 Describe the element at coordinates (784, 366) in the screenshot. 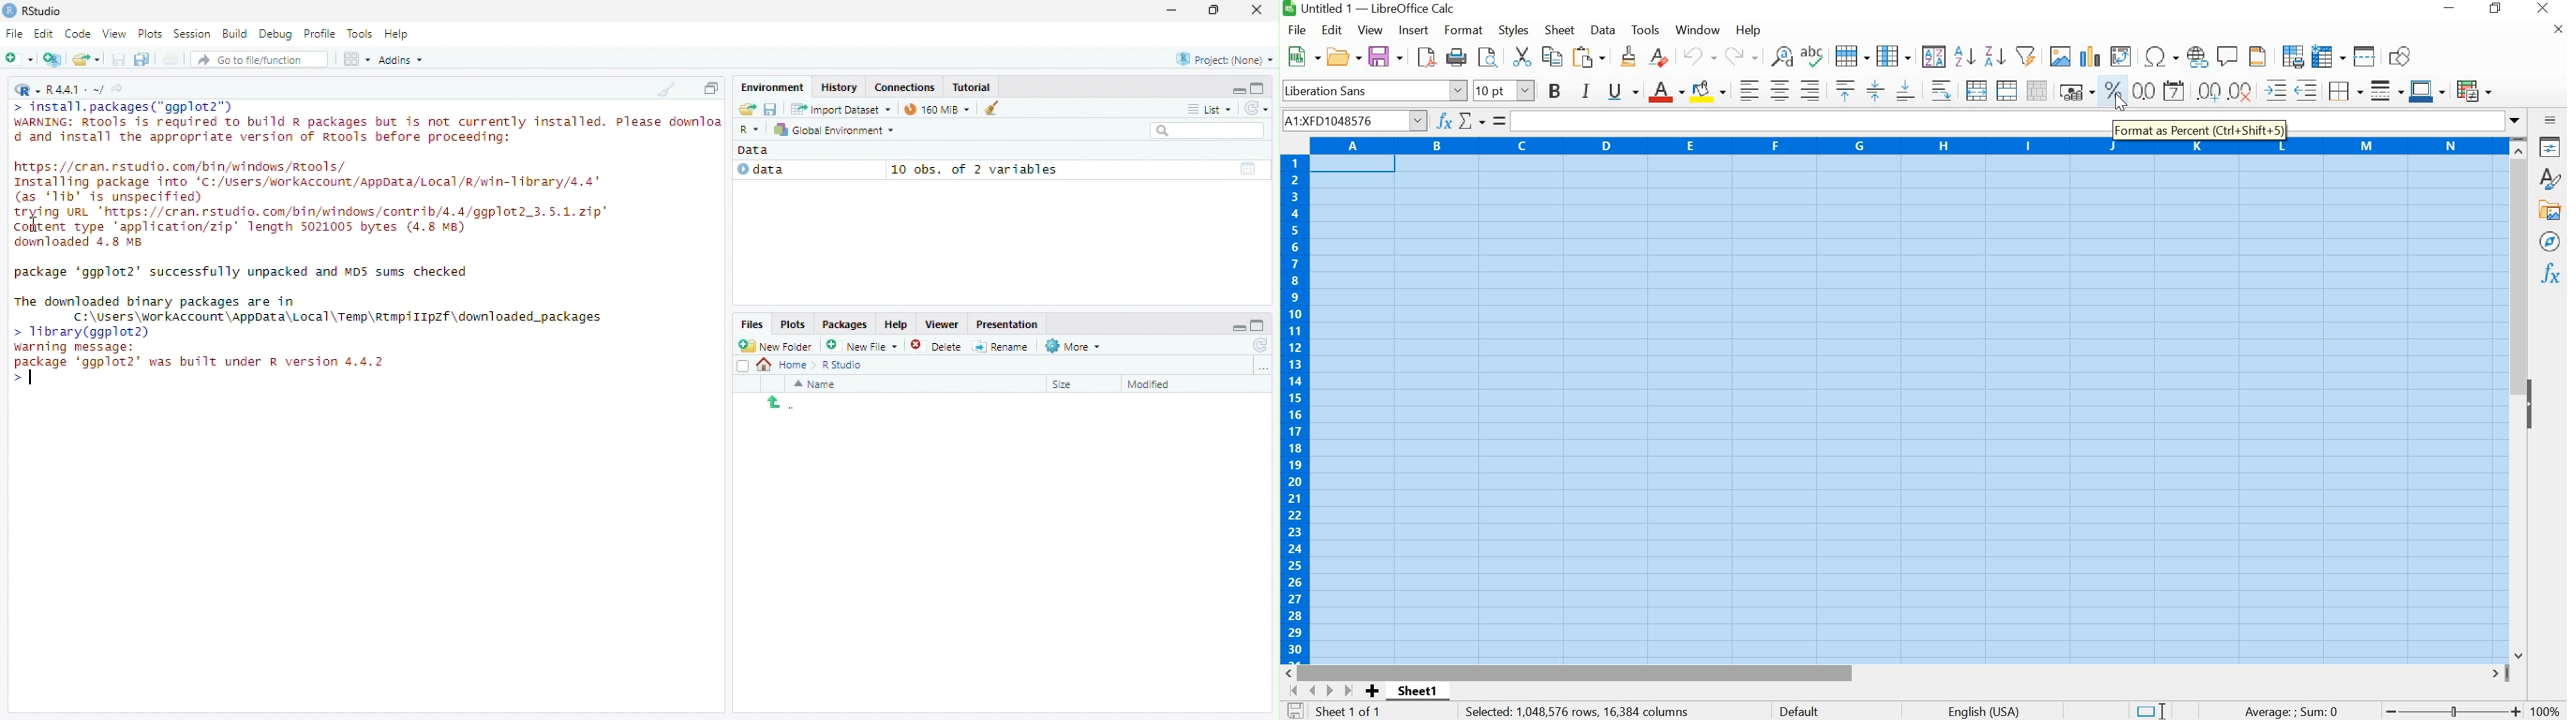

I see `Home` at that location.